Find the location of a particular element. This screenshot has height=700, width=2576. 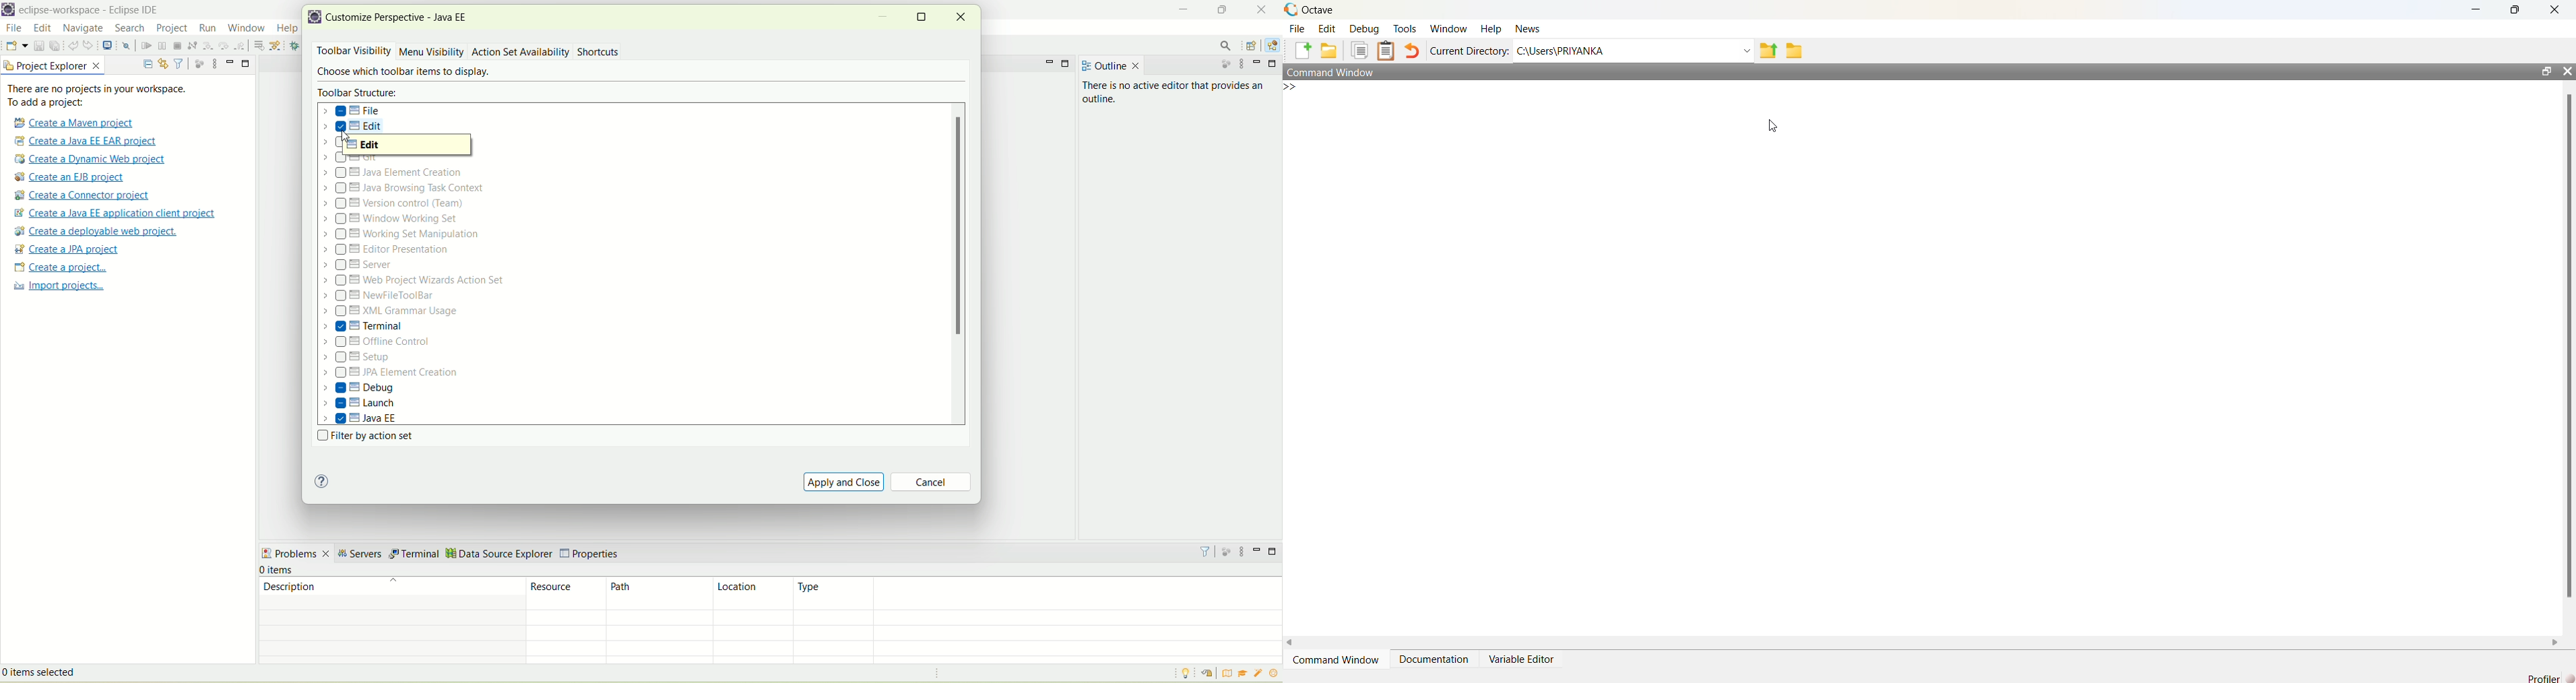

resource is located at coordinates (568, 593).